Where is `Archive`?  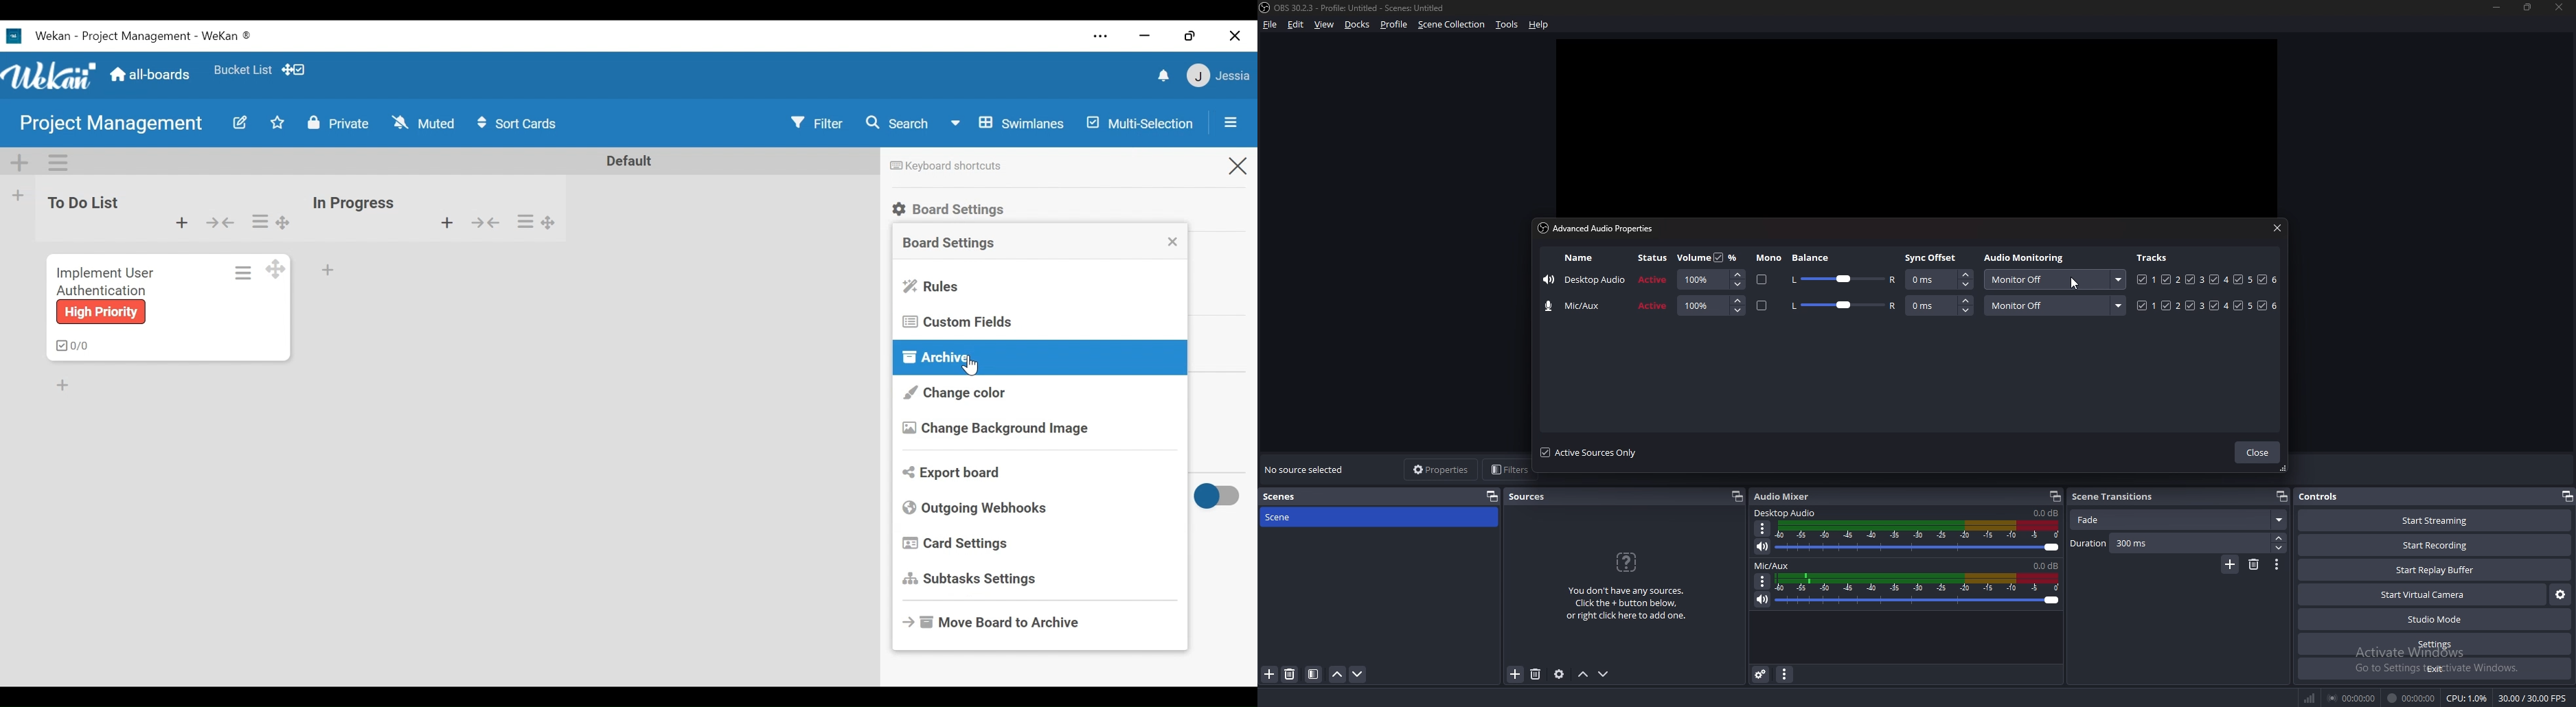 Archive is located at coordinates (1039, 356).